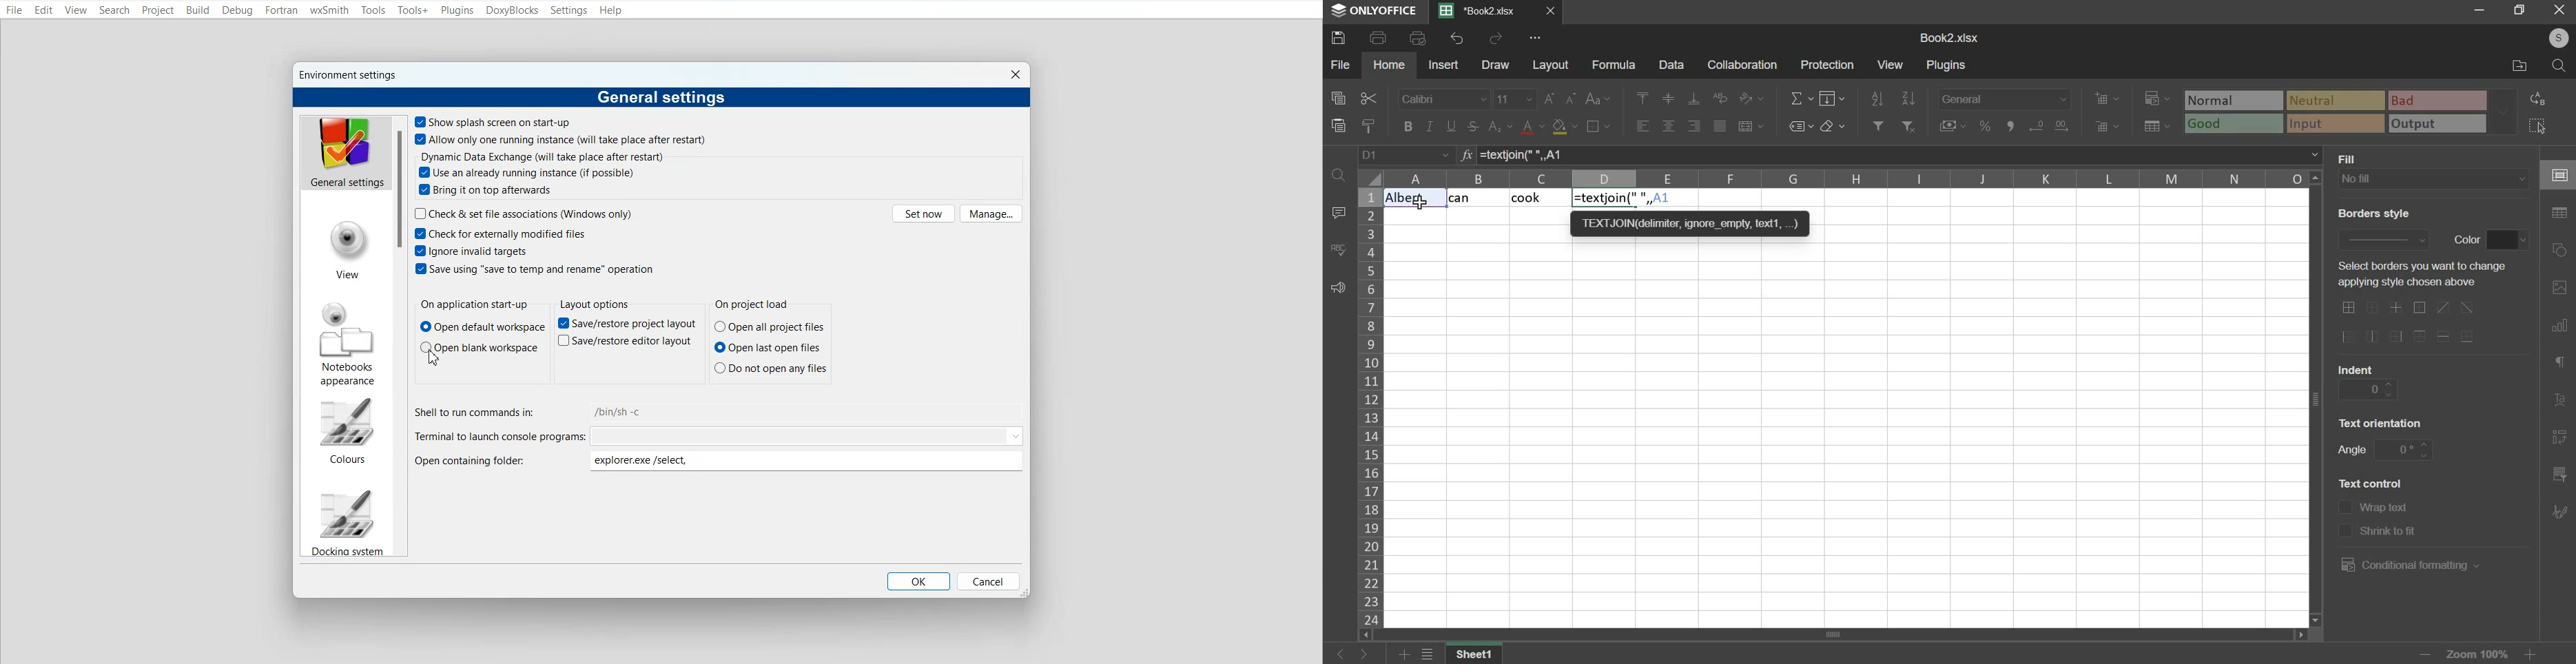 This screenshot has height=672, width=2576. Describe the element at coordinates (2352, 112) in the screenshot. I see `type` at that location.